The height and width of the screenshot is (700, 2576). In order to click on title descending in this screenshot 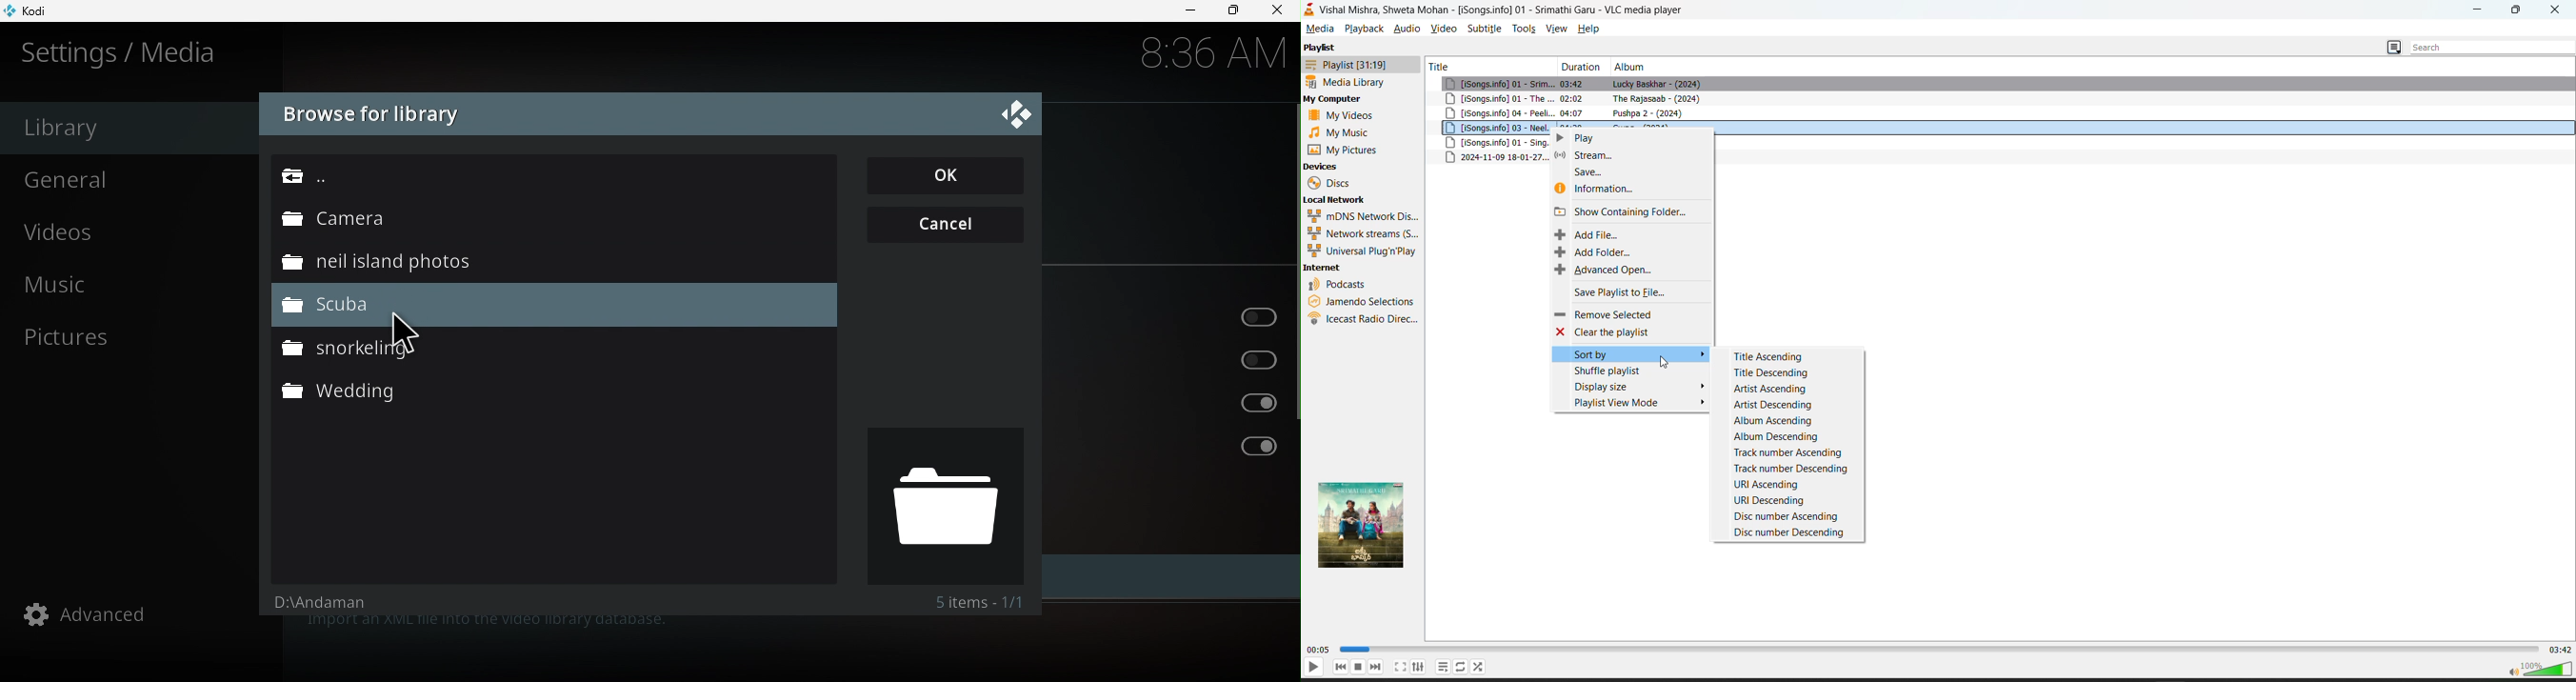, I will do `click(1788, 372)`.